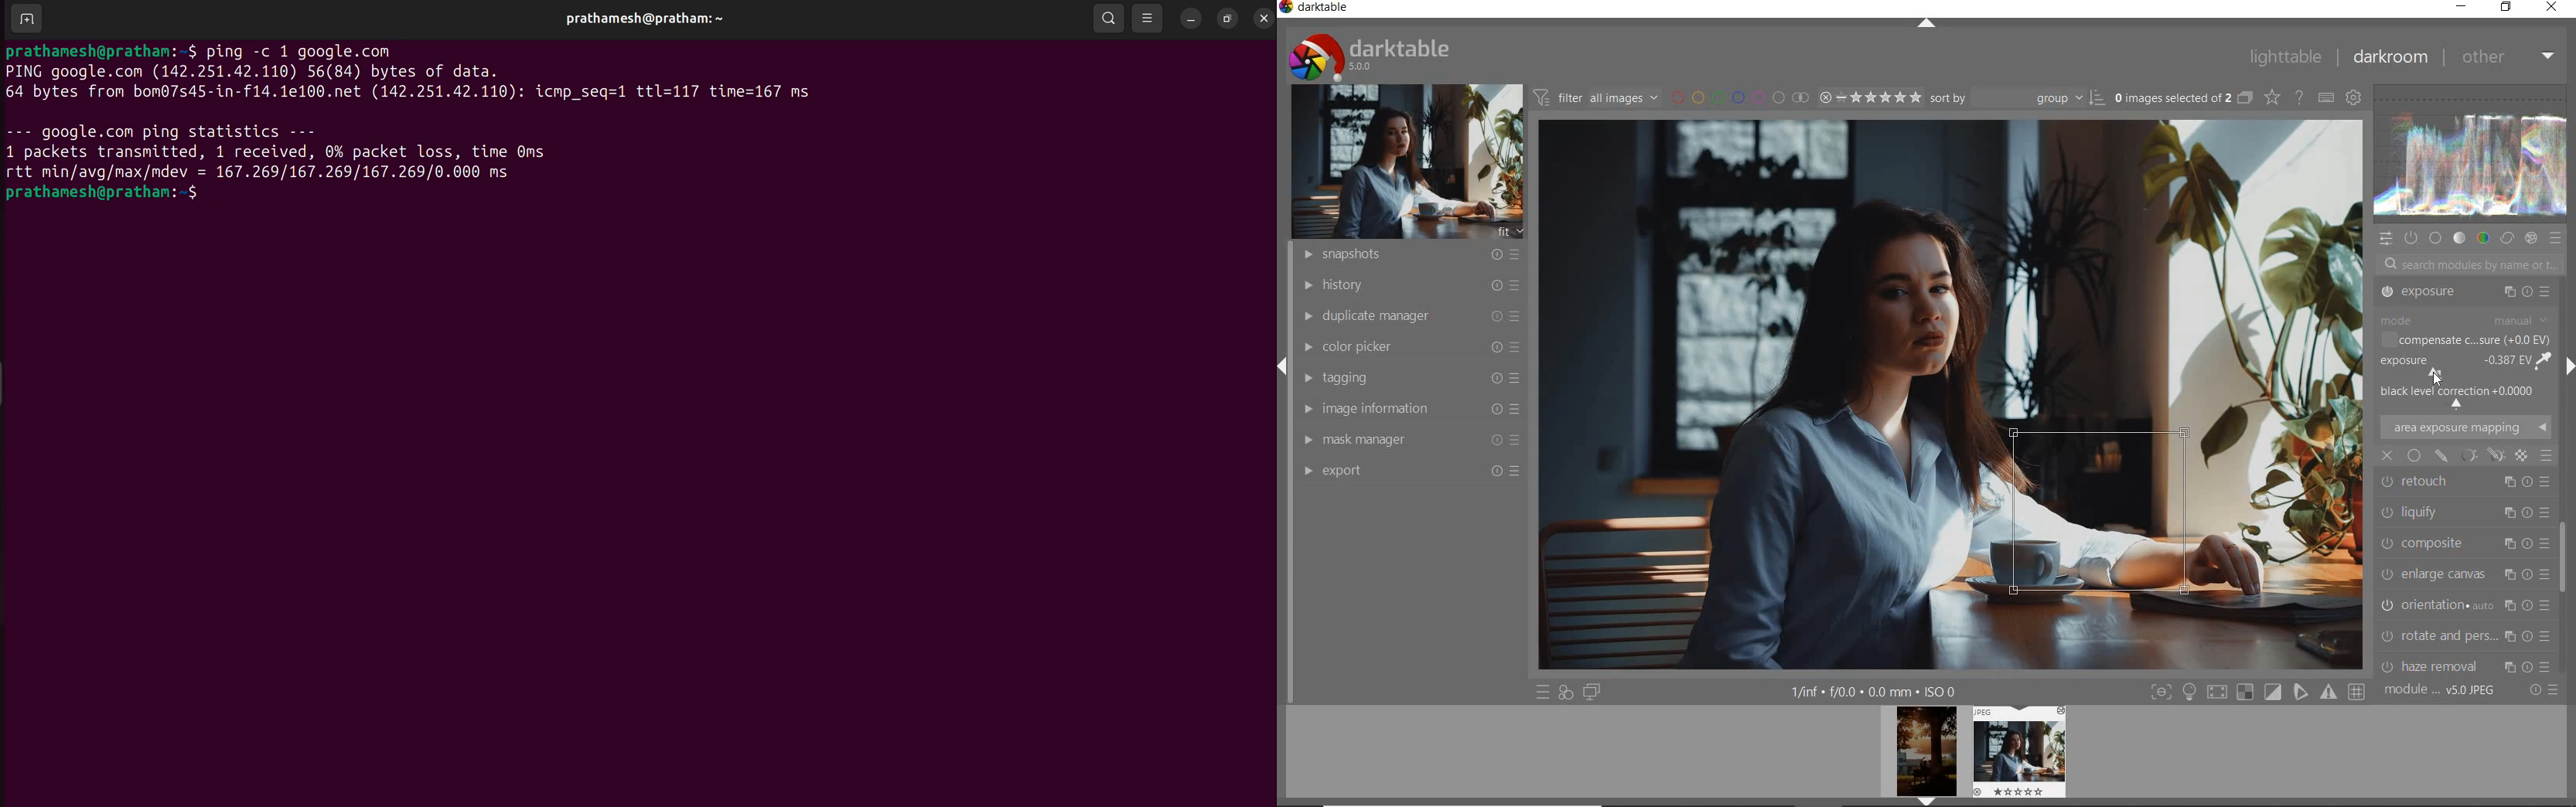 This screenshot has width=2576, height=812. I want to click on SCROLLBAR, so click(2566, 565).